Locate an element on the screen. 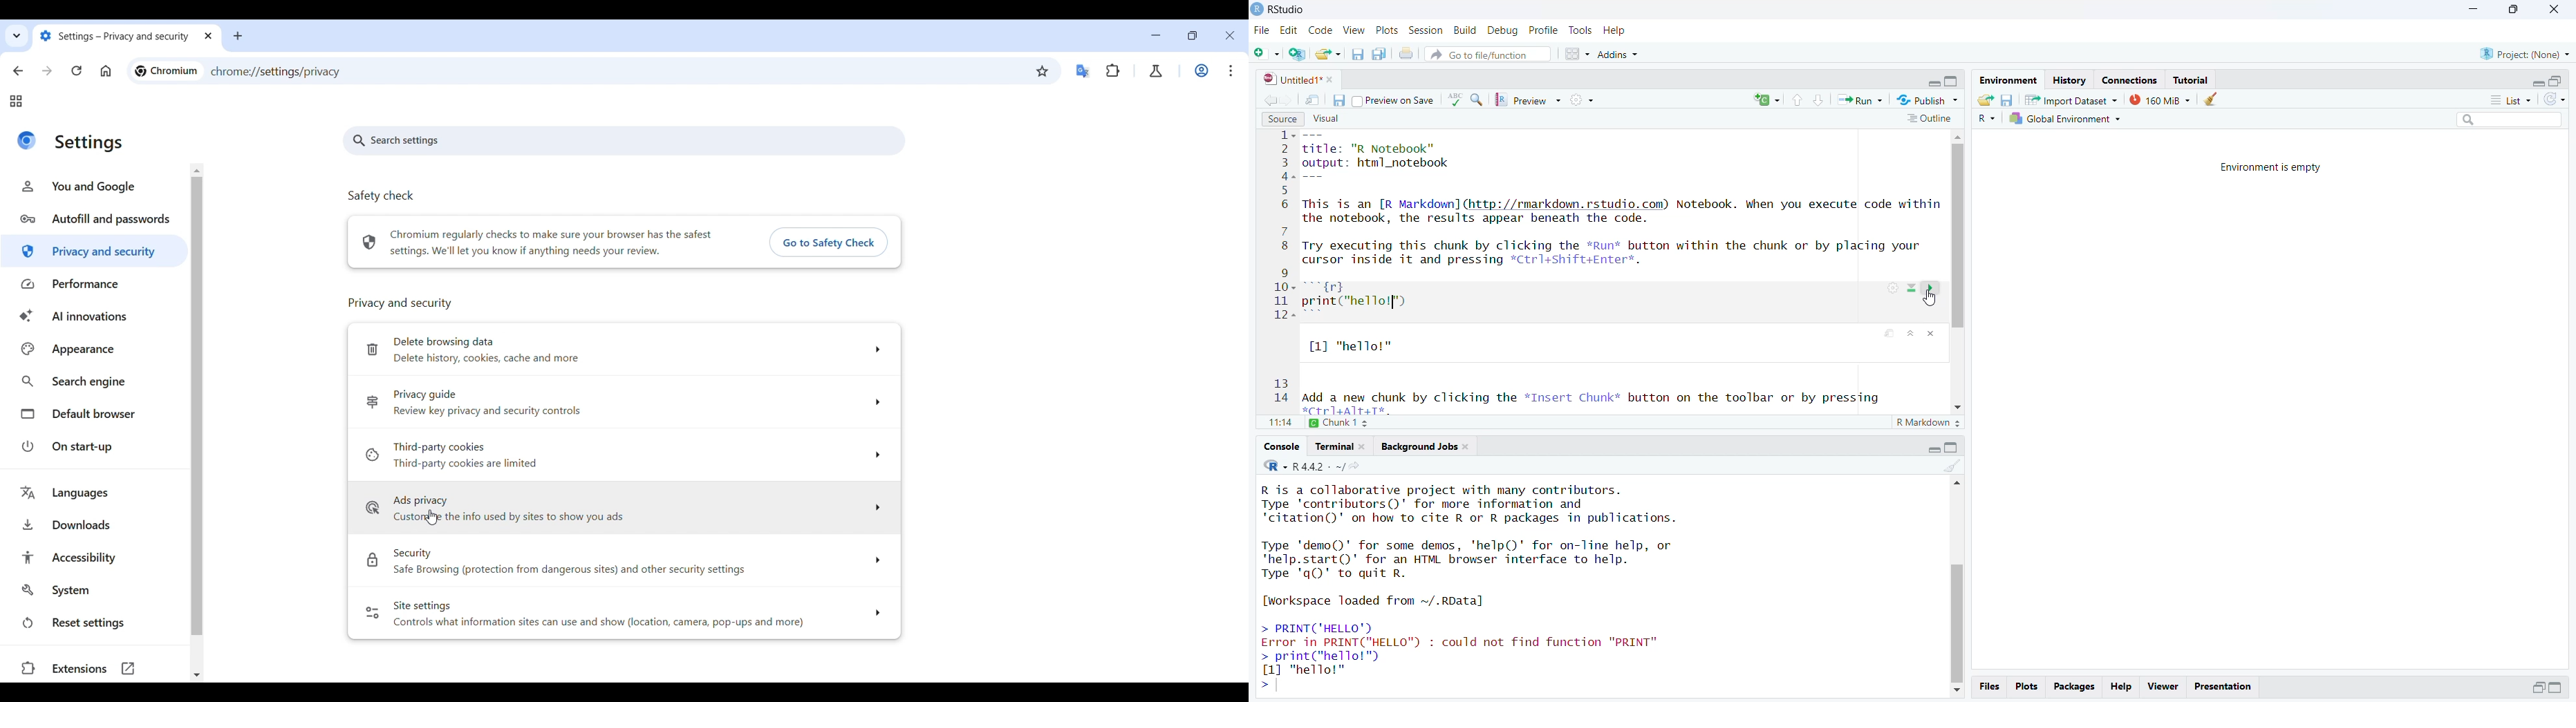 This screenshot has width=2576, height=728. global environment is located at coordinates (2064, 120).